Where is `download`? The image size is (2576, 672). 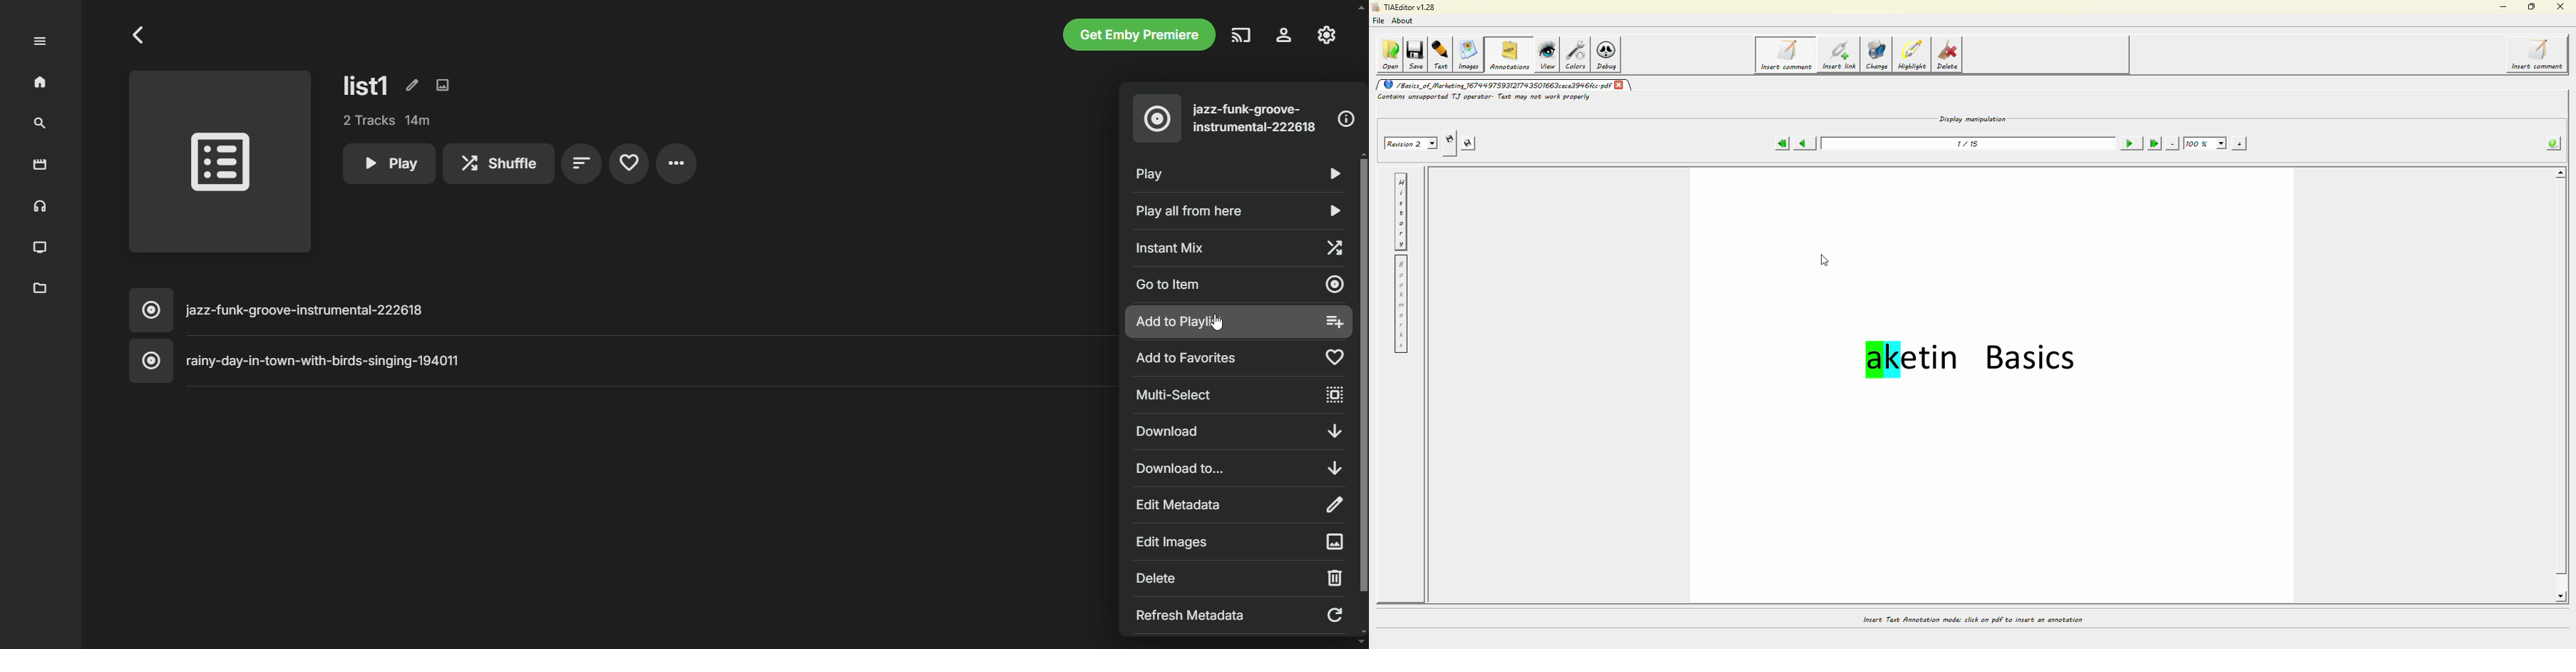 download is located at coordinates (1242, 431).